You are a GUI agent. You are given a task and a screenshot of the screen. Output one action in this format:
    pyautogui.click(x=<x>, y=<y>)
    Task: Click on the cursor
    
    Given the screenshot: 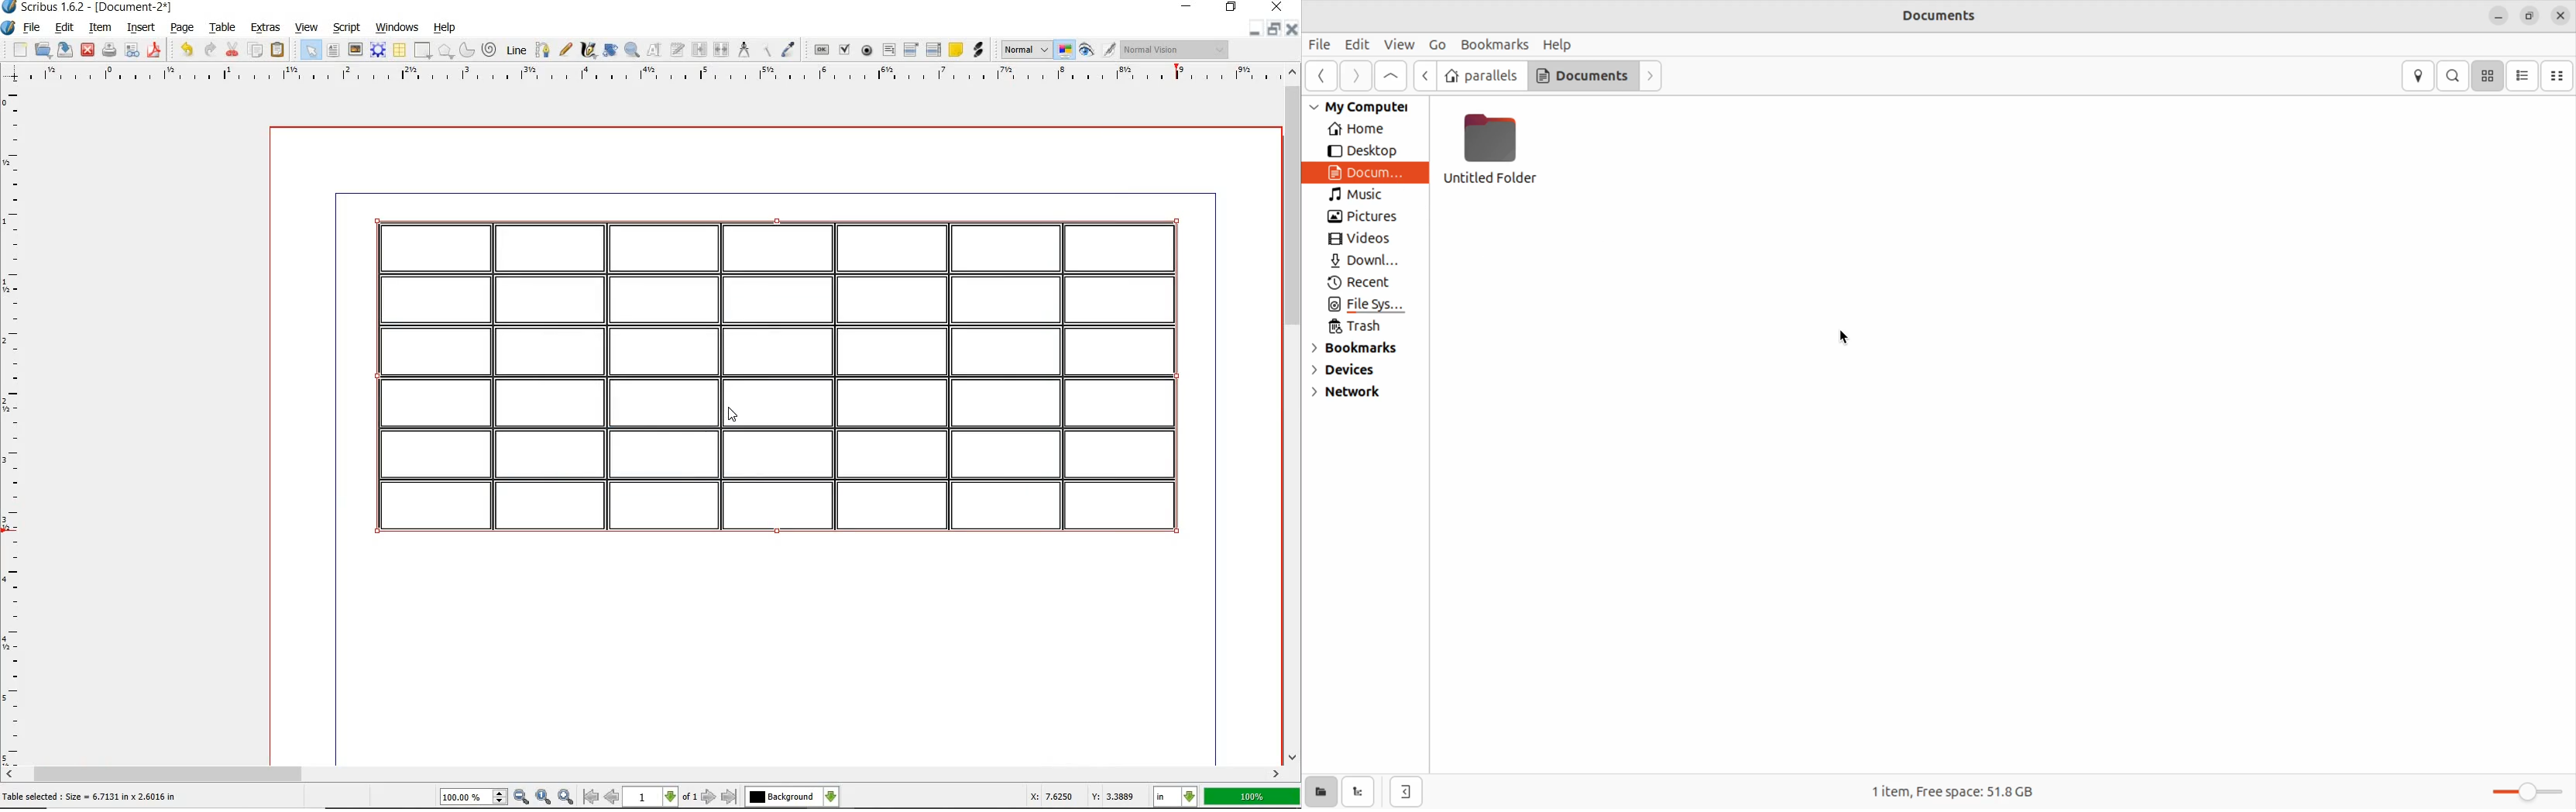 What is the action you would take?
    pyautogui.click(x=734, y=417)
    